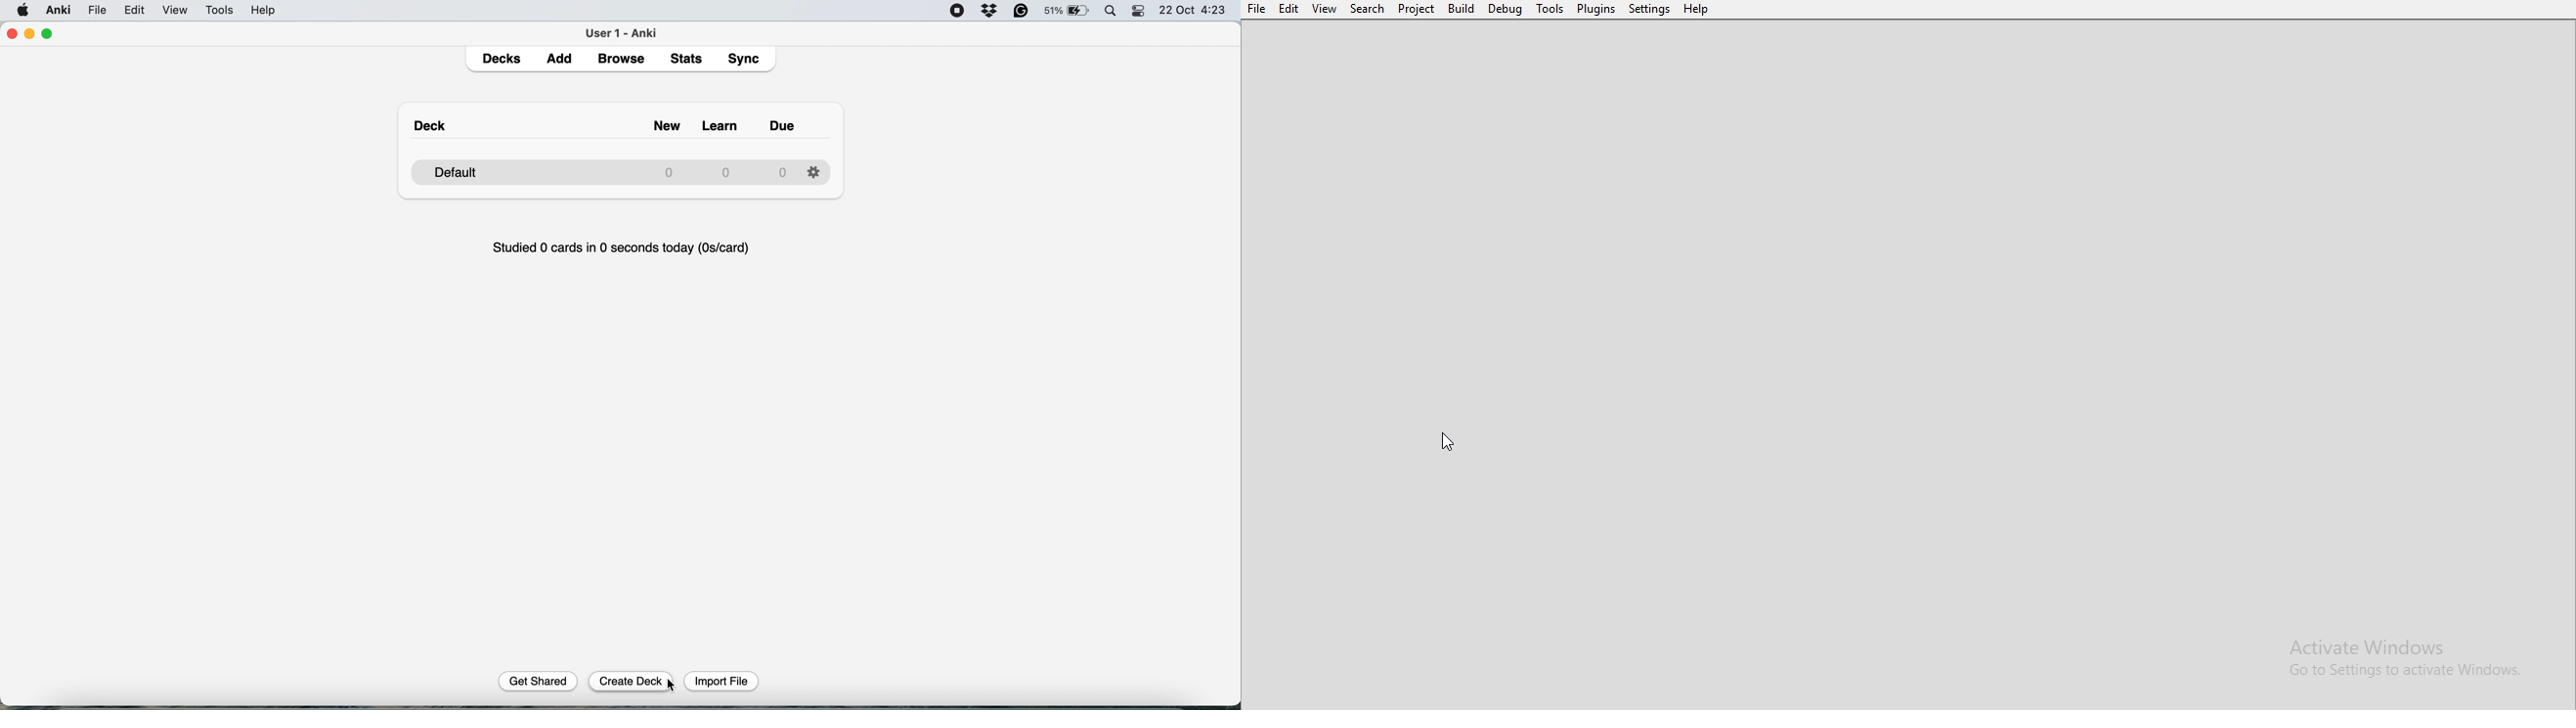 The height and width of the screenshot is (728, 2576). What do you see at coordinates (817, 170) in the screenshot?
I see `Settings` at bounding box center [817, 170].